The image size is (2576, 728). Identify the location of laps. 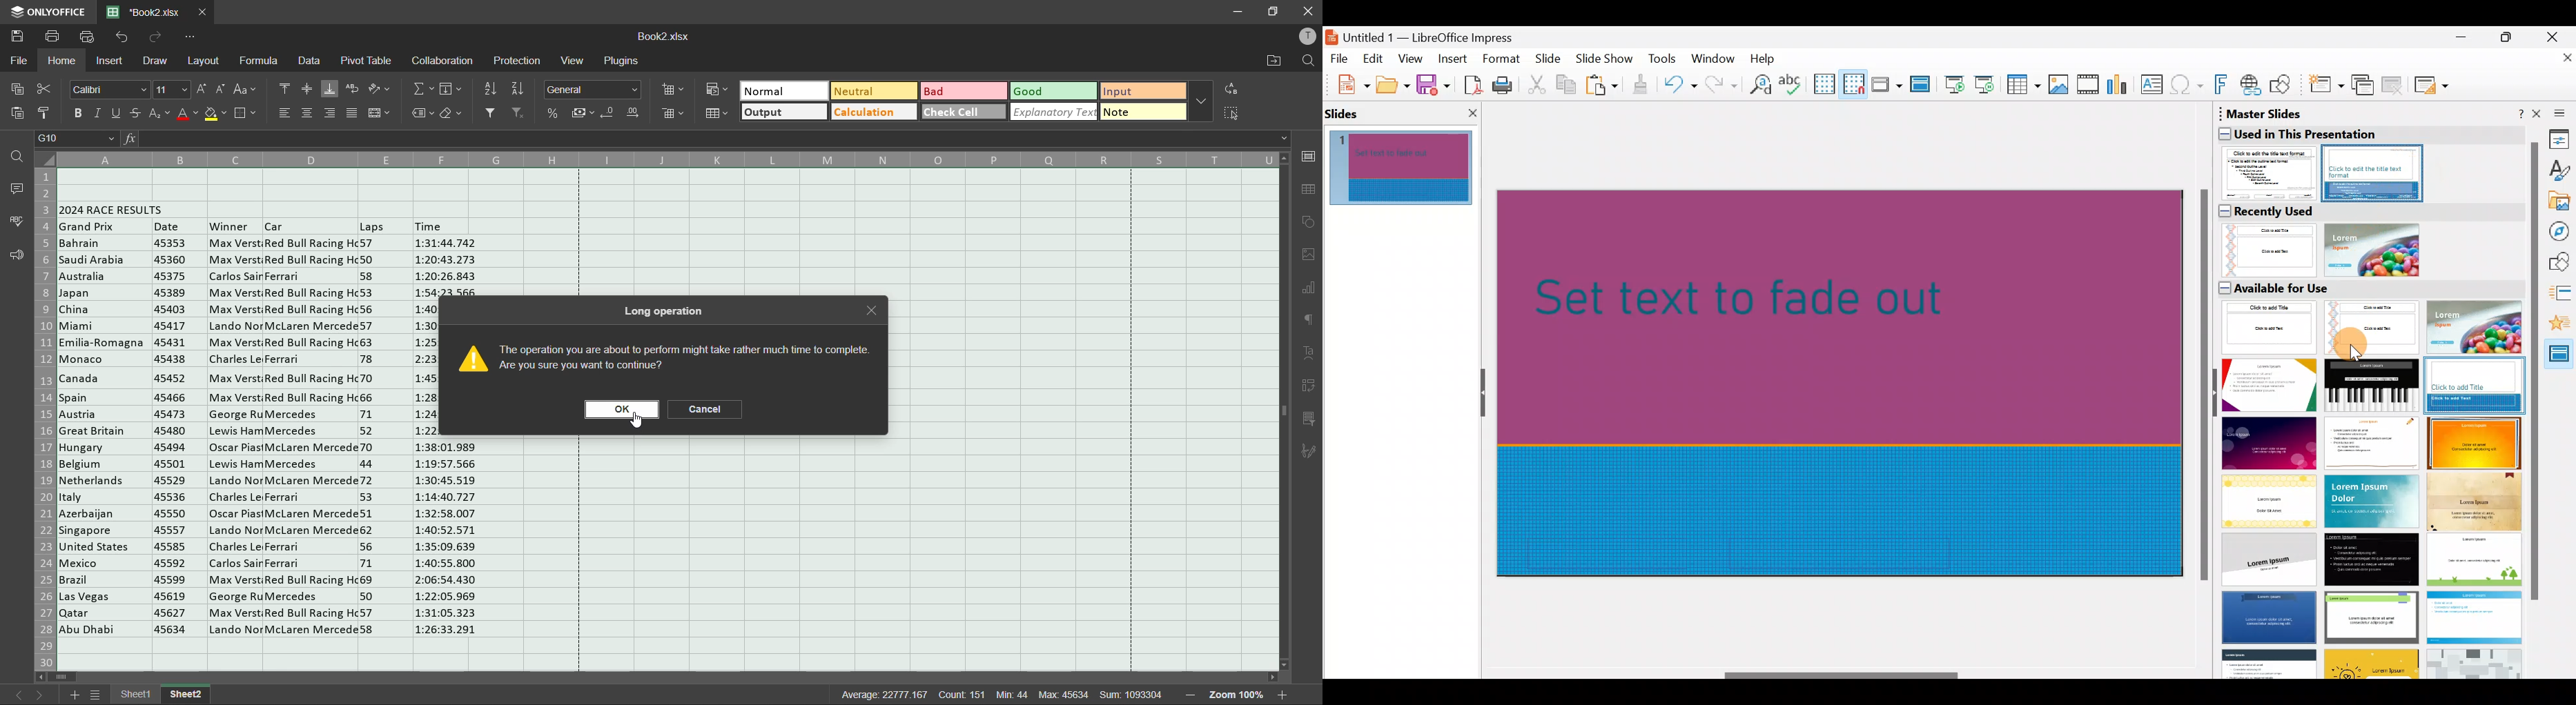
(376, 437).